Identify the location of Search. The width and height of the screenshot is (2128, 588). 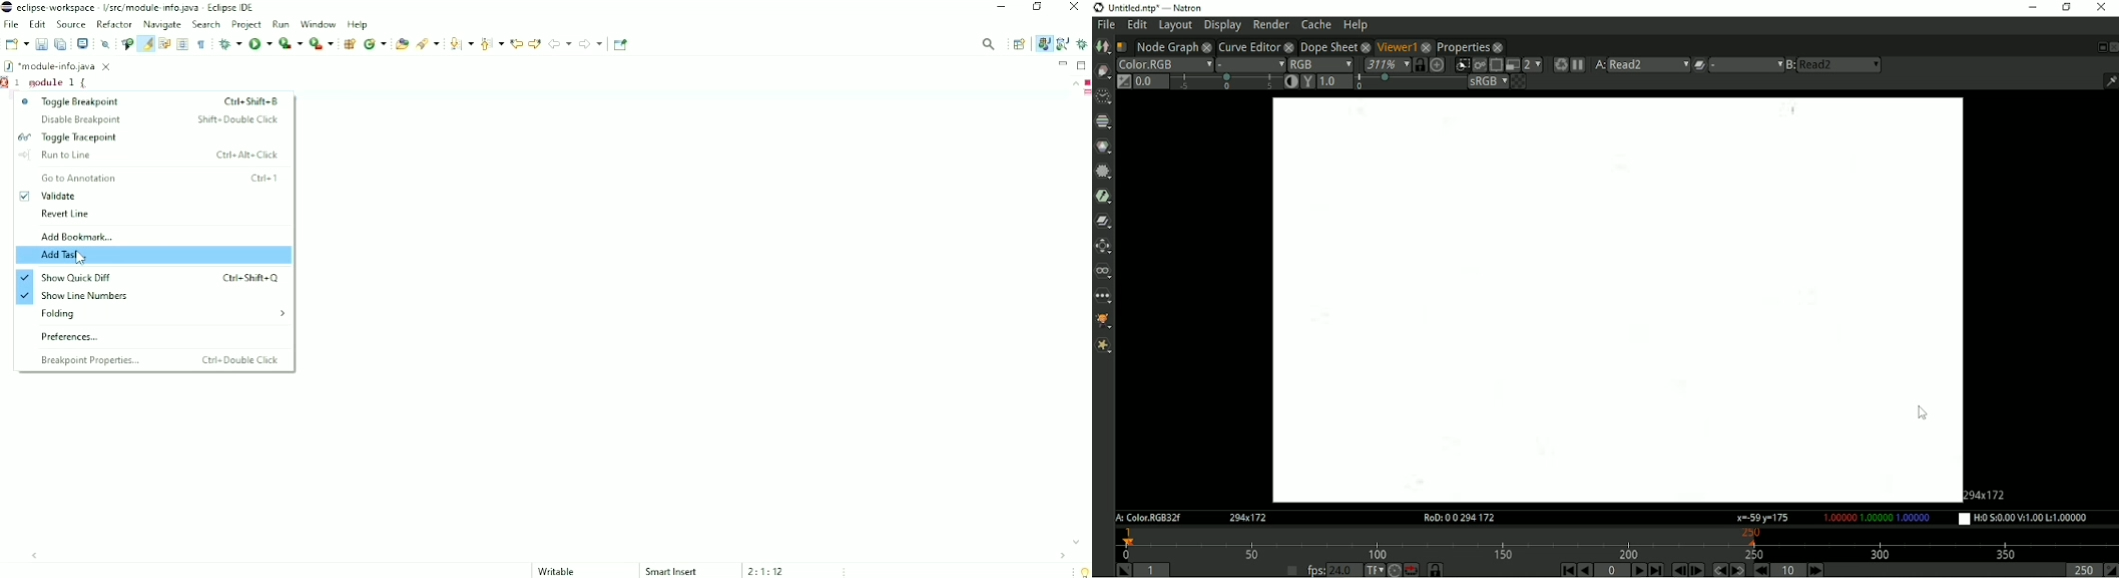
(428, 44).